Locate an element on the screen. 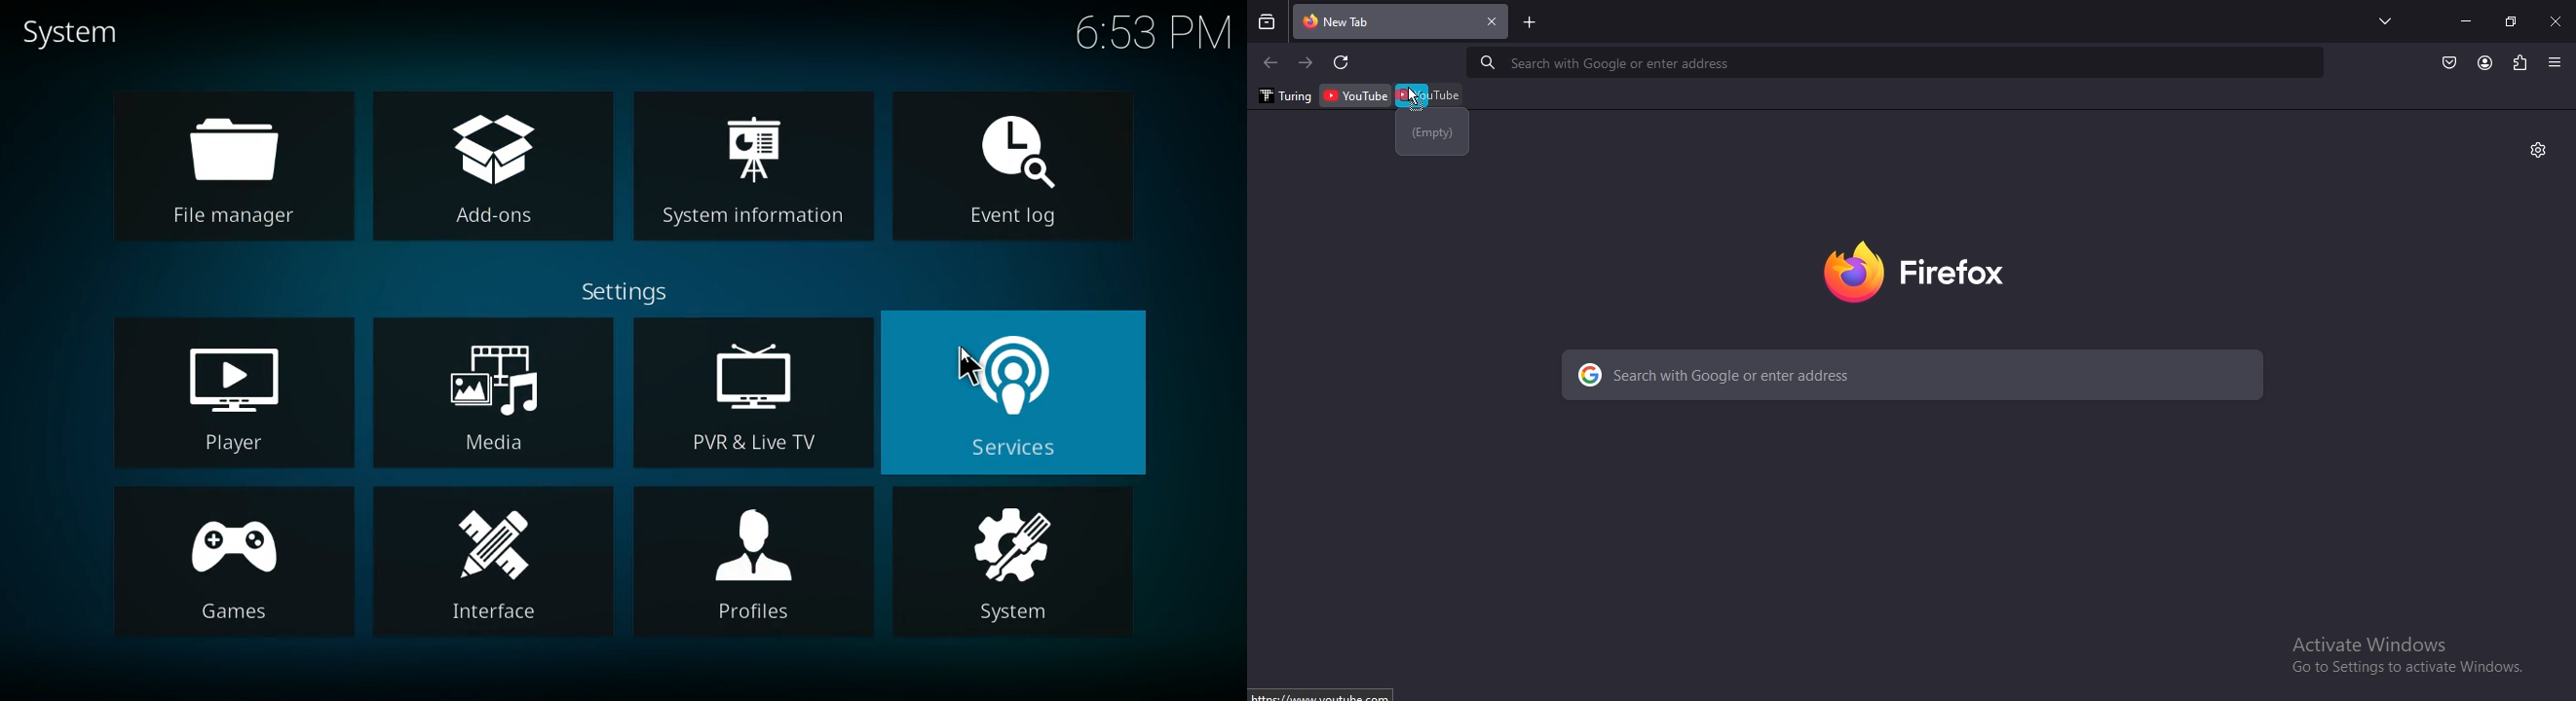 The image size is (2576, 728). 6:53 pm is located at coordinates (1152, 34).